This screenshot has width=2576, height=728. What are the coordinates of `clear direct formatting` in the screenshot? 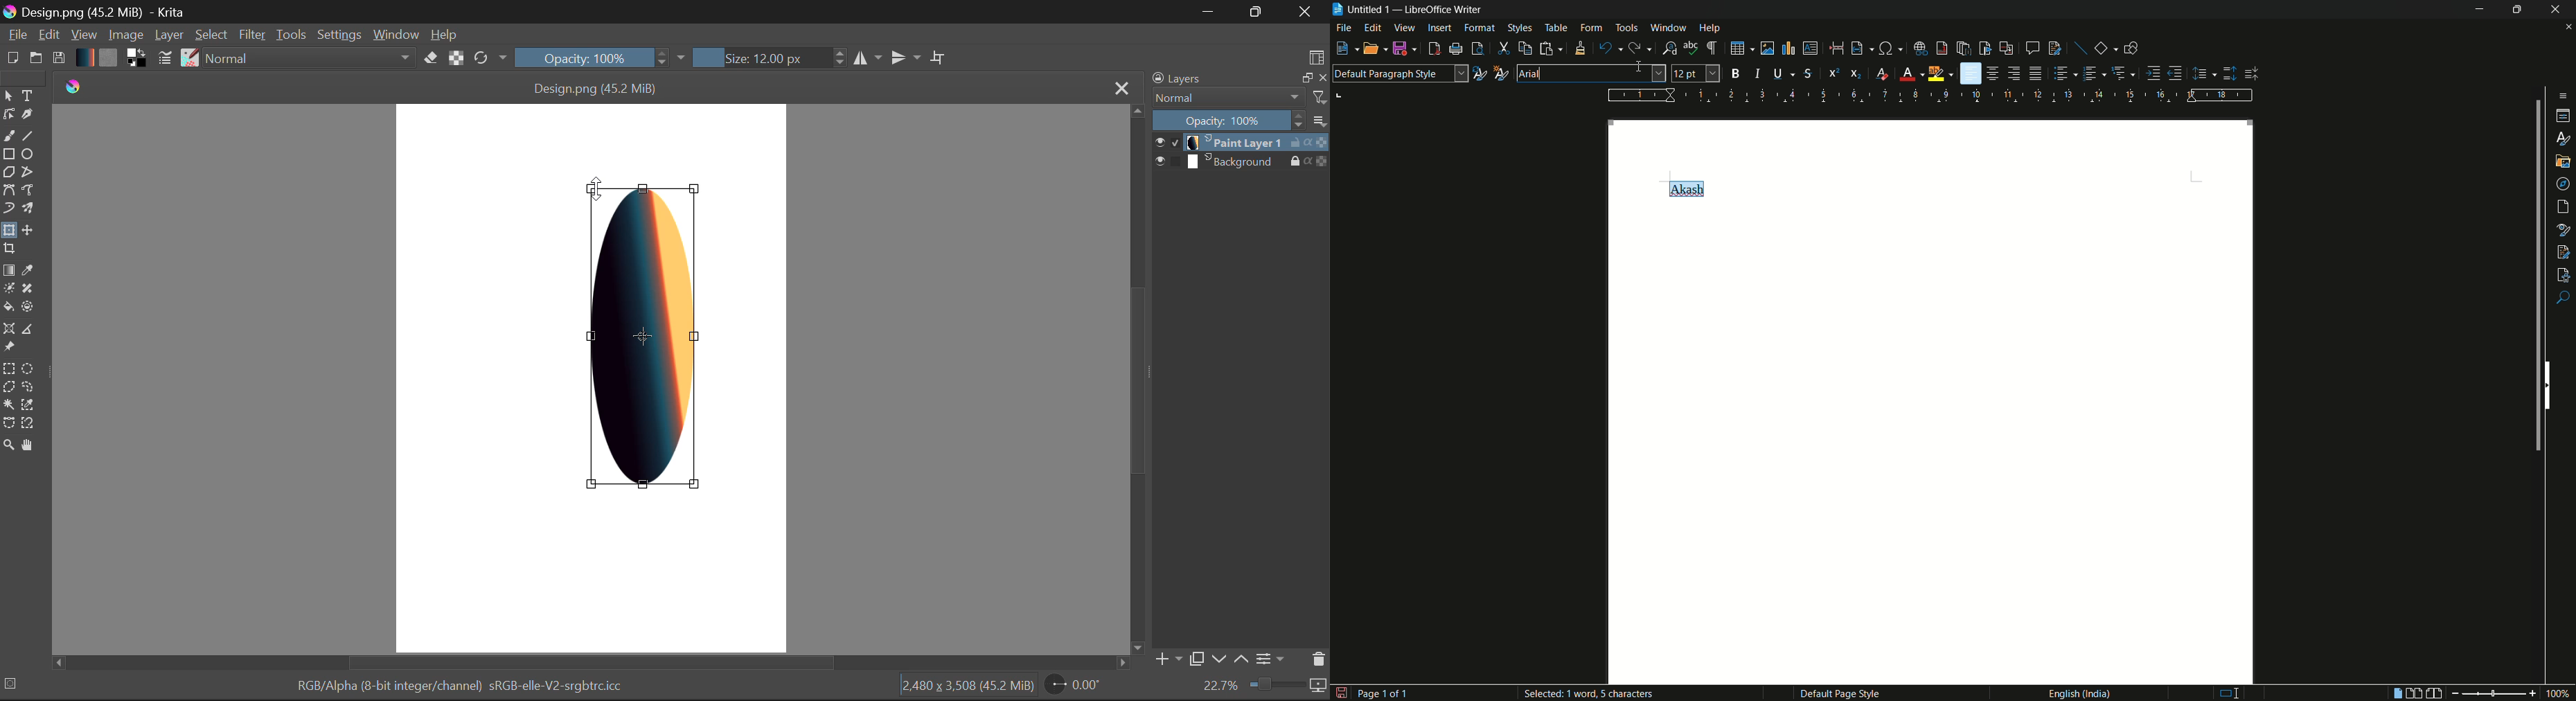 It's located at (1884, 75).